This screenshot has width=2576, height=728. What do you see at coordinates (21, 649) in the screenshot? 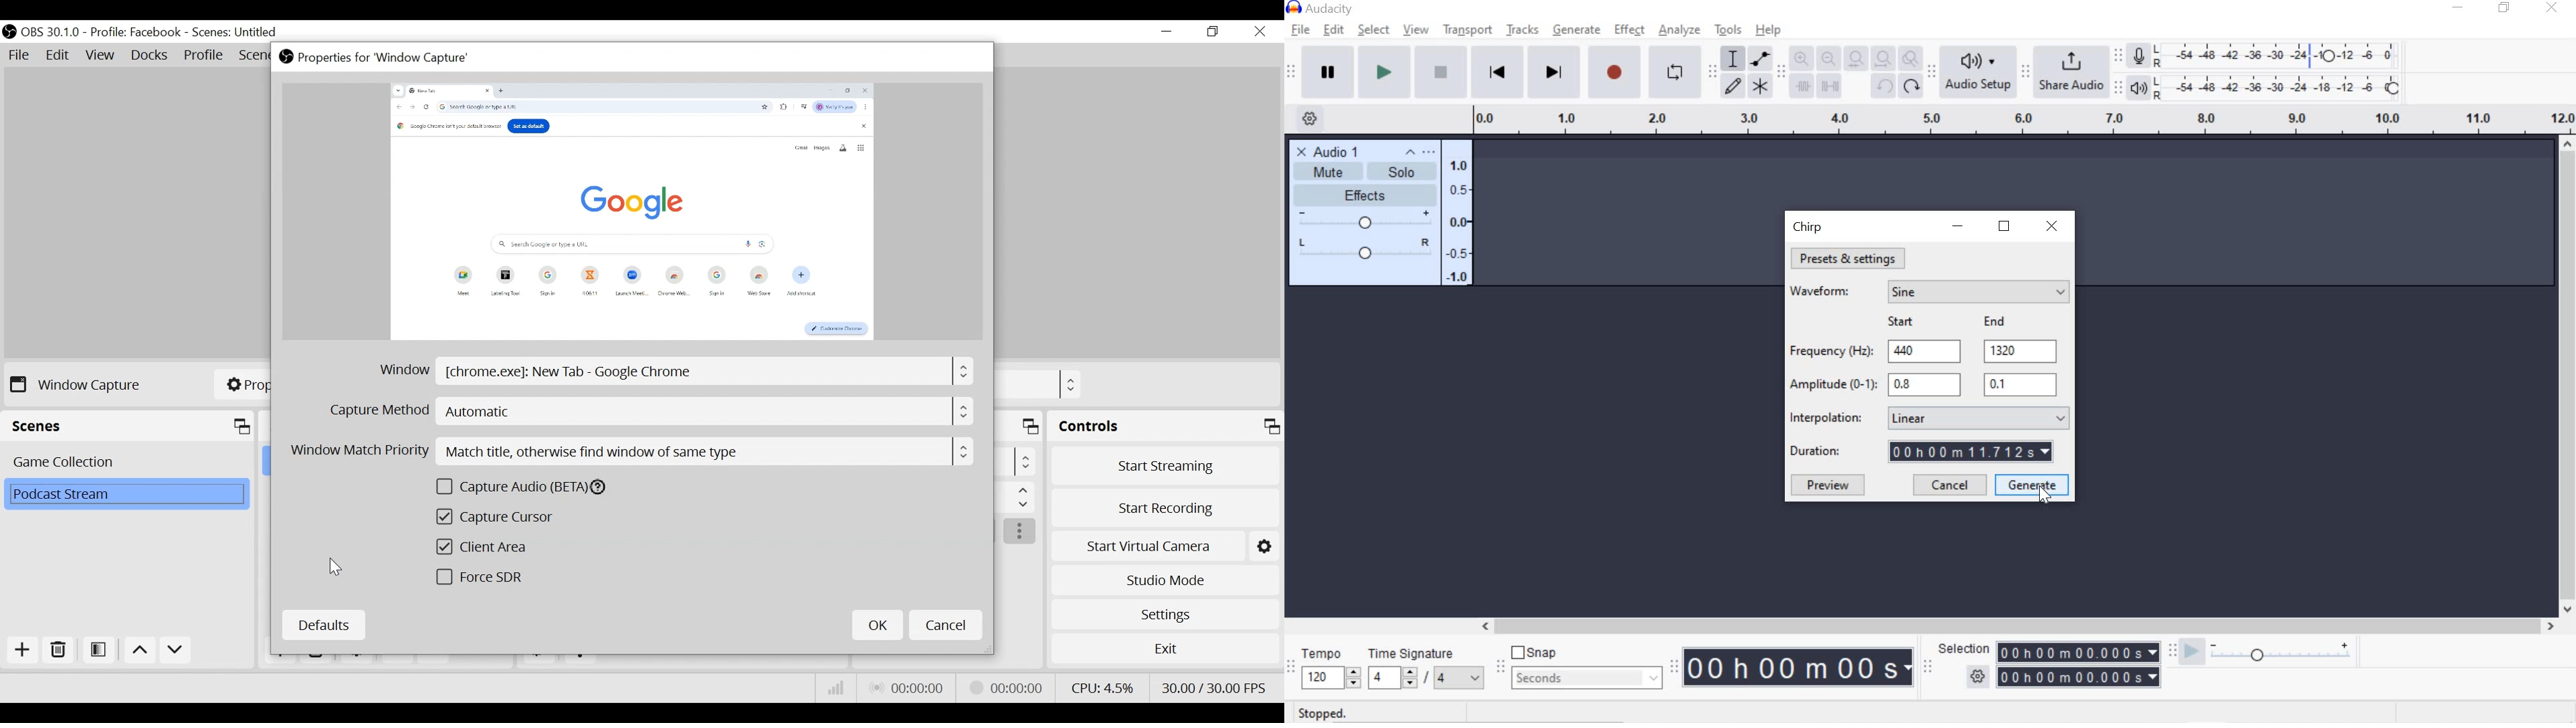
I see `Add` at bounding box center [21, 649].